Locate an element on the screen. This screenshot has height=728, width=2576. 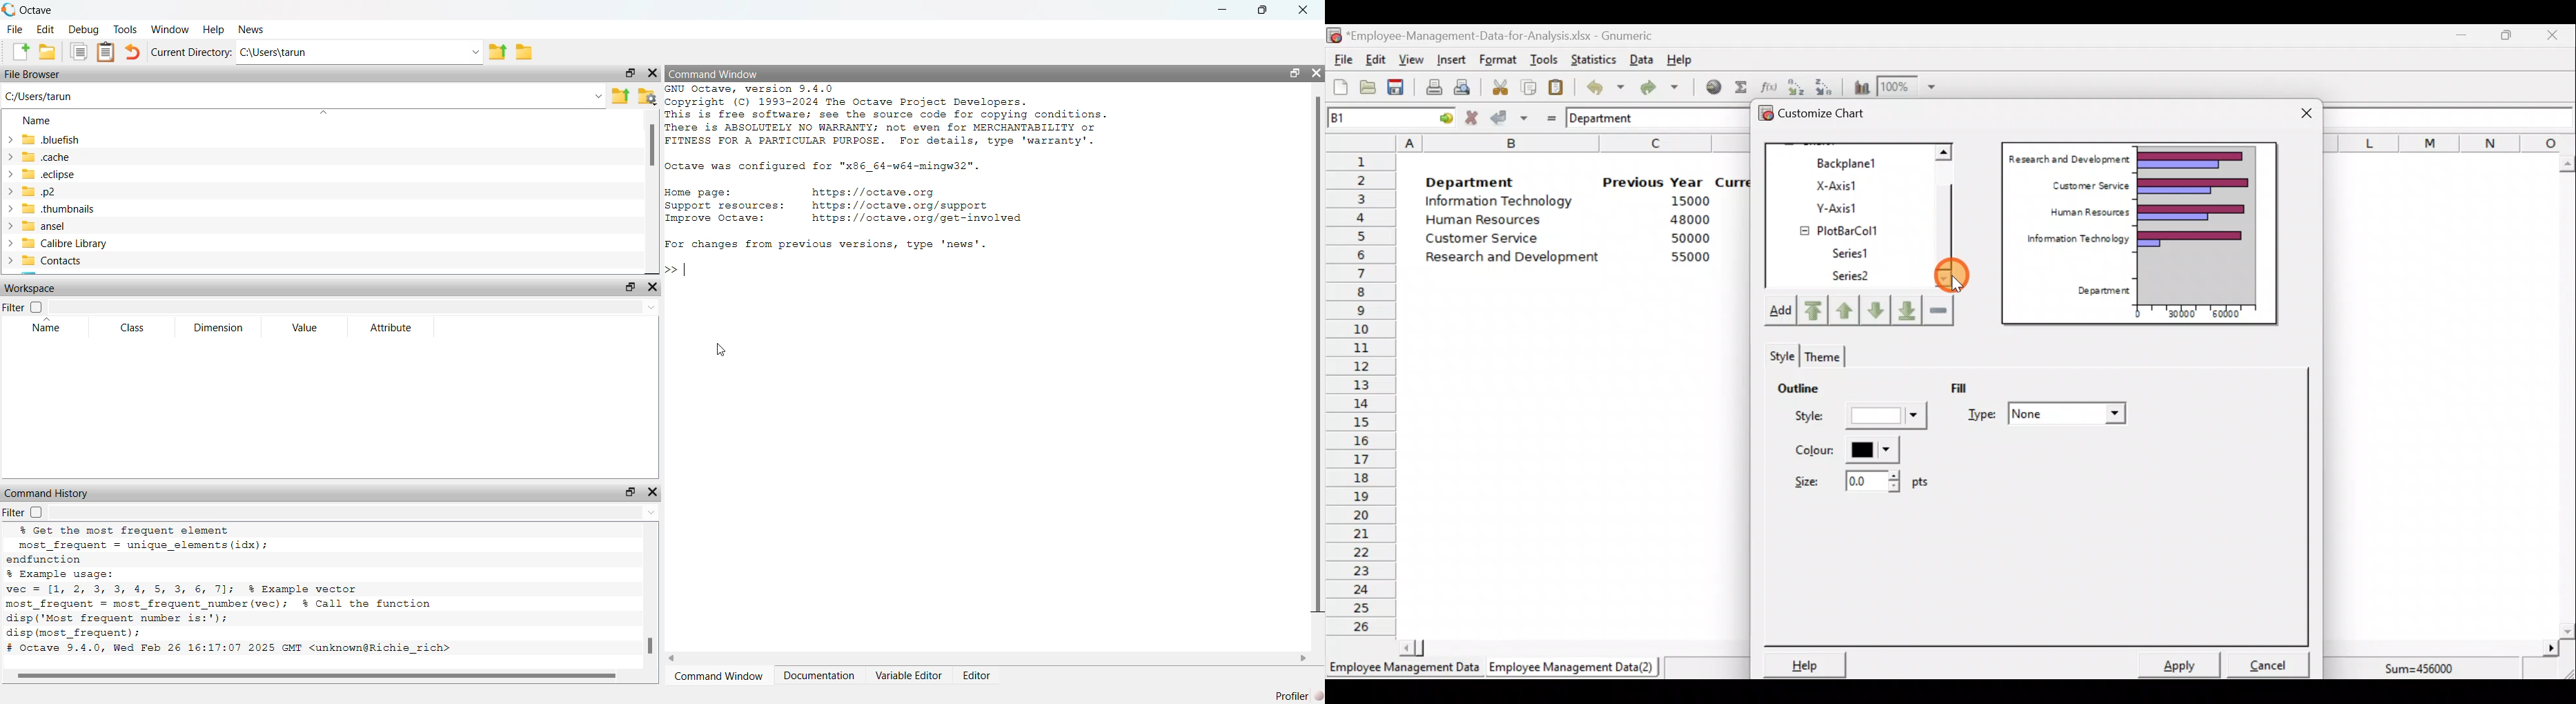
vertical scroll bar is located at coordinates (652, 596).